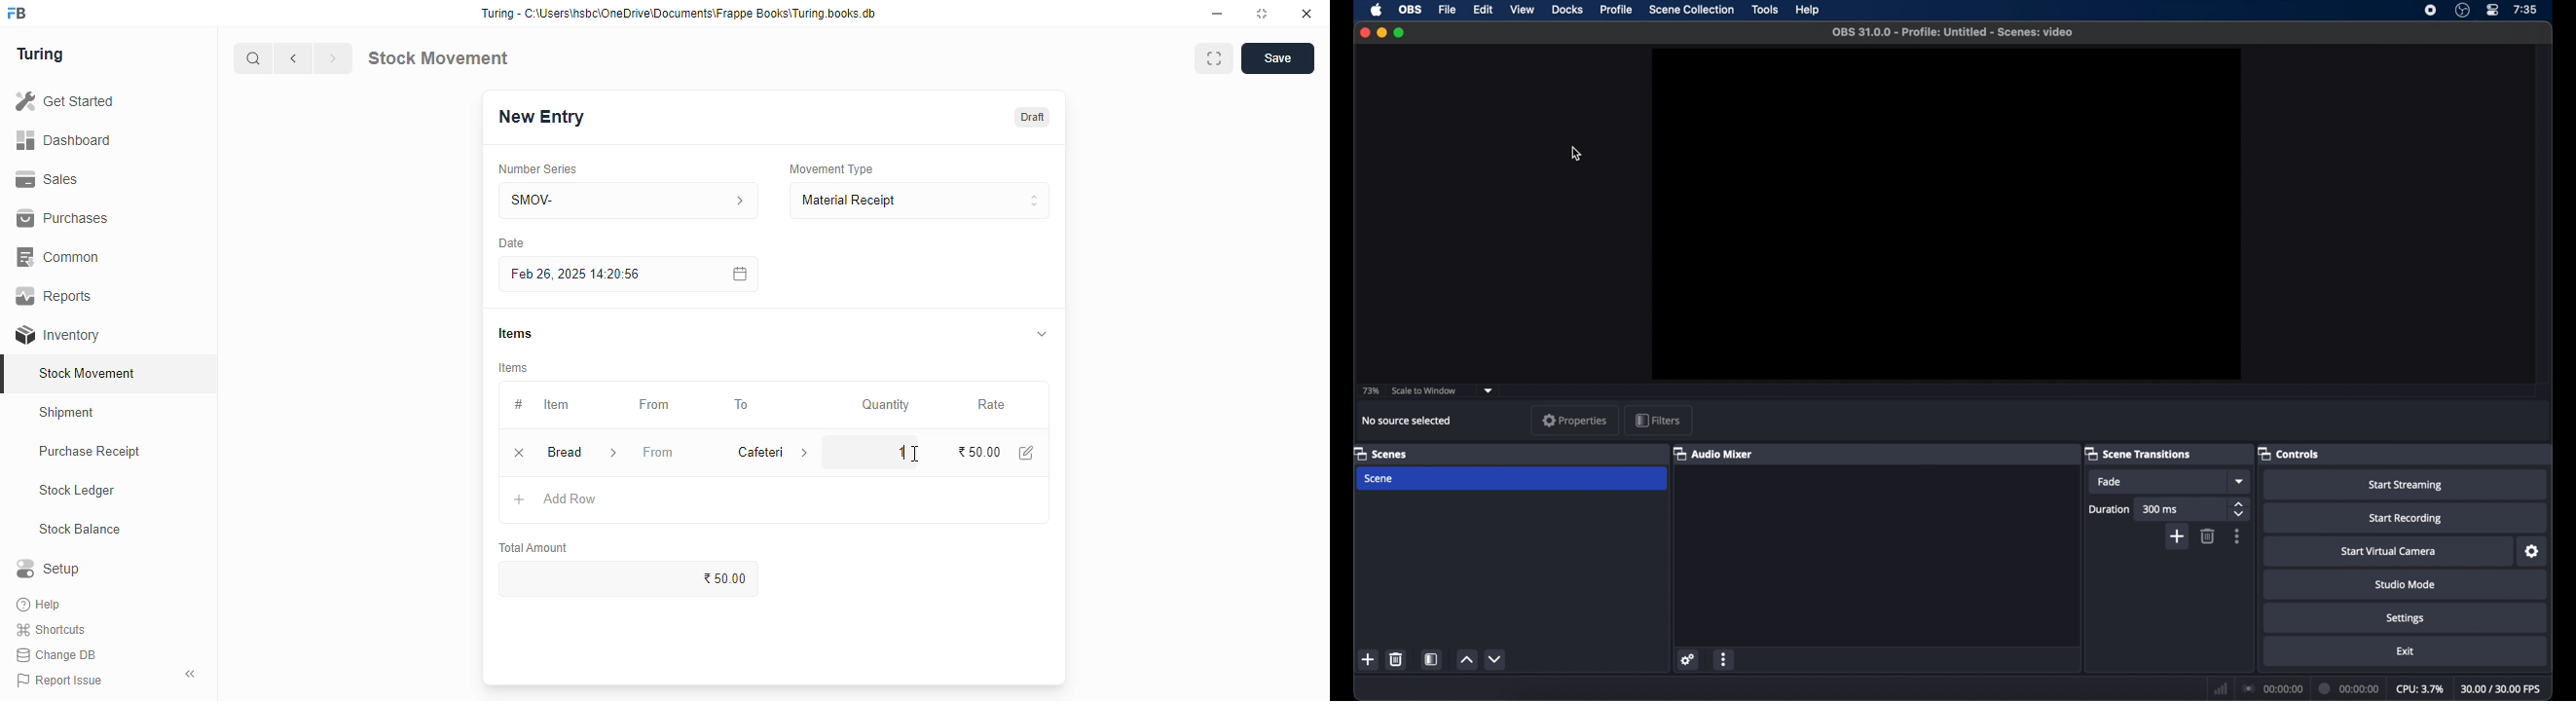 The width and height of the screenshot is (2576, 728). What do you see at coordinates (1410, 10) in the screenshot?
I see `obs` at bounding box center [1410, 10].